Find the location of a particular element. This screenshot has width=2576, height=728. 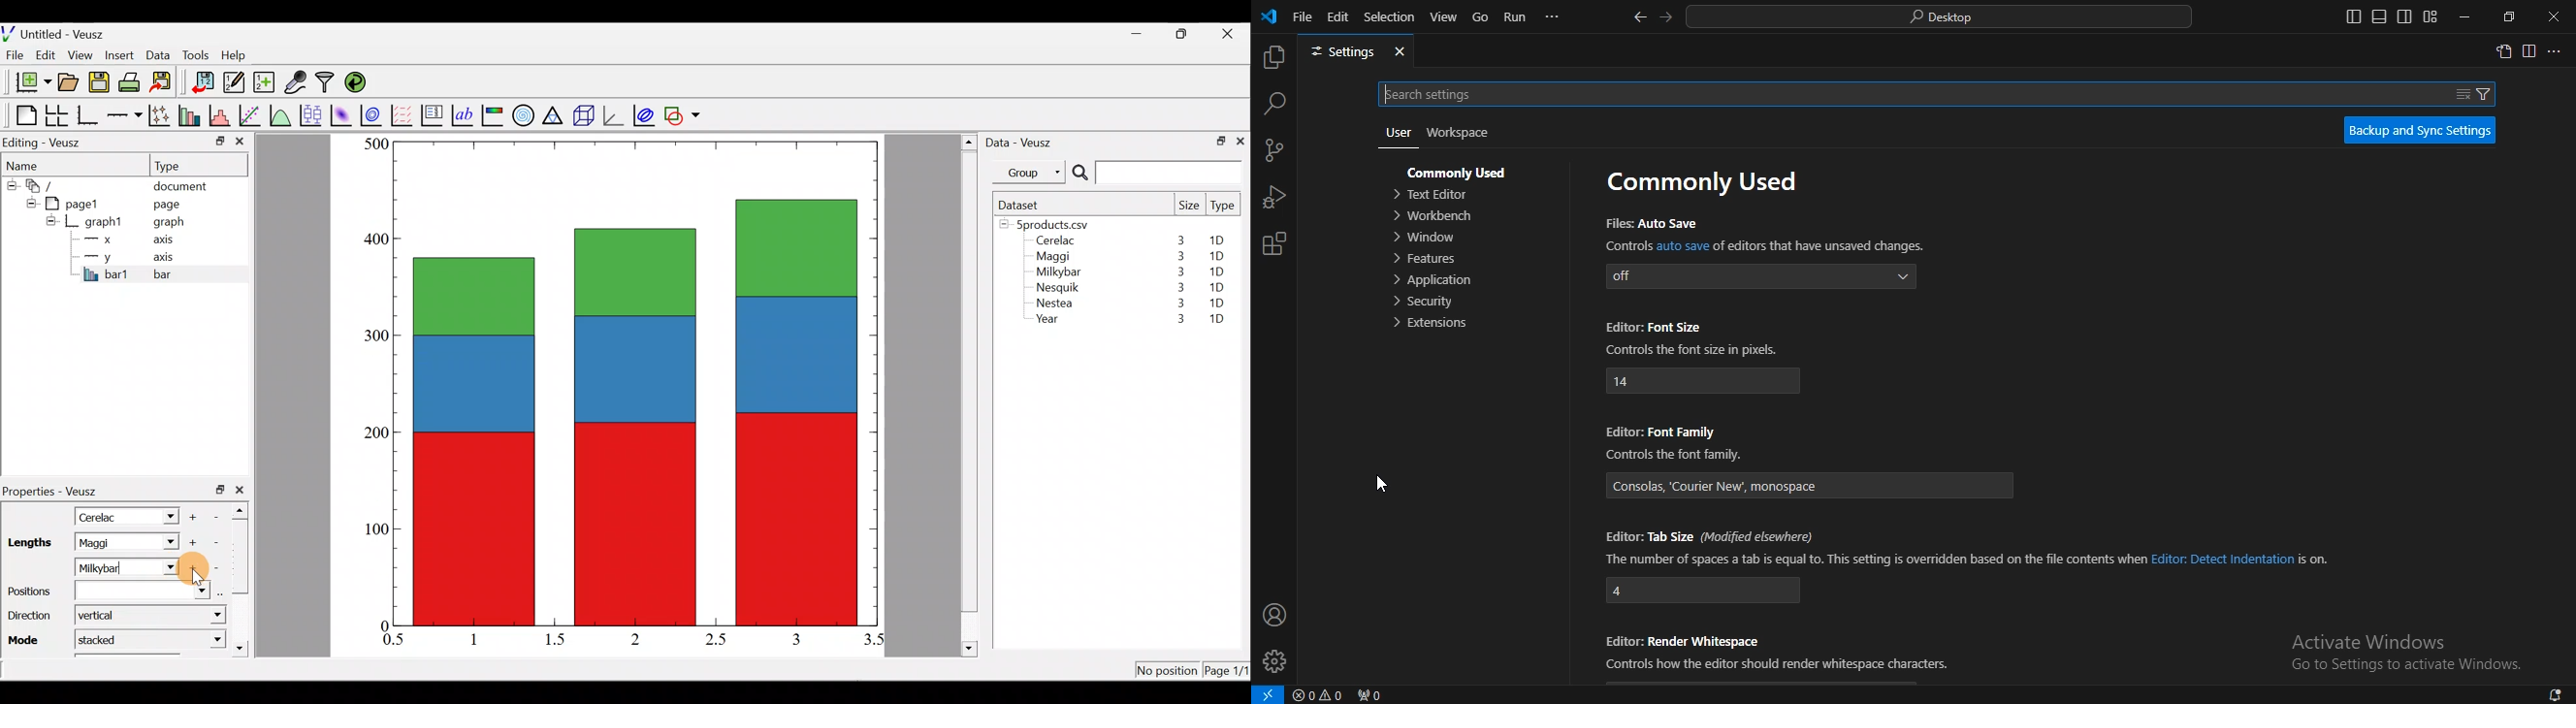

Cursor is located at coordinates (1384, 486).